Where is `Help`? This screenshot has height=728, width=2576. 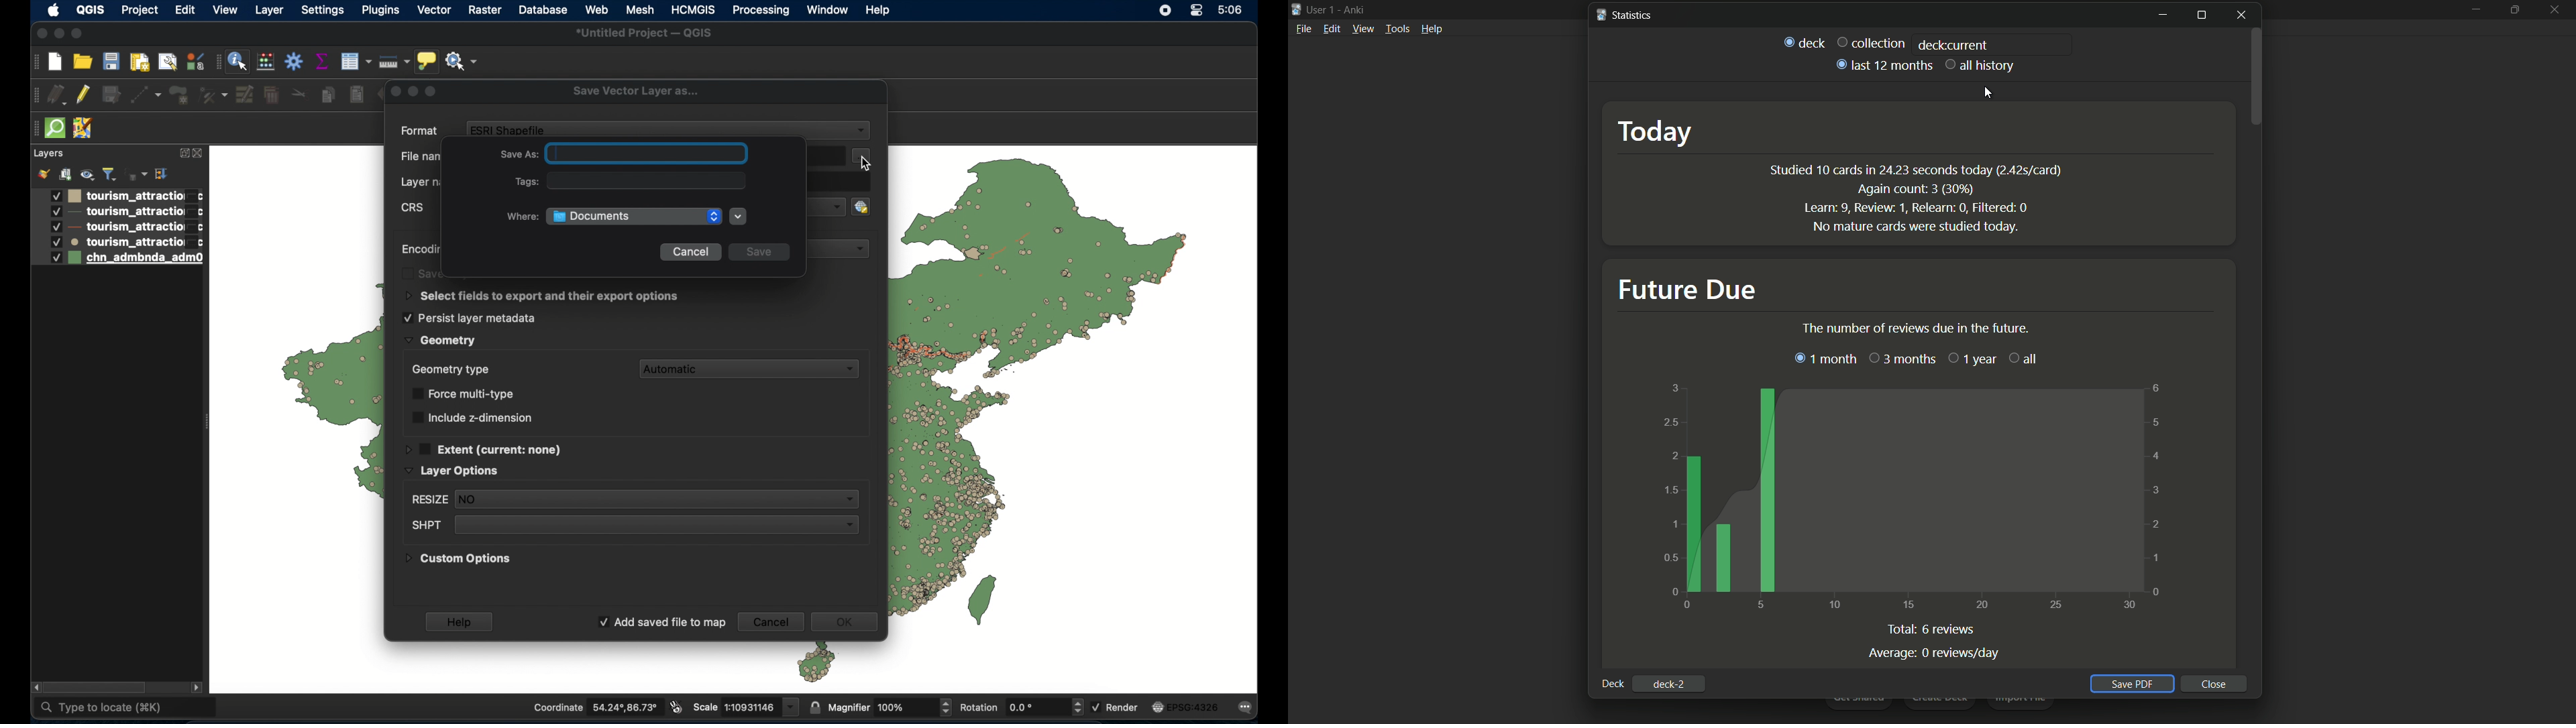 Help is located at coordinates (1434, 32).